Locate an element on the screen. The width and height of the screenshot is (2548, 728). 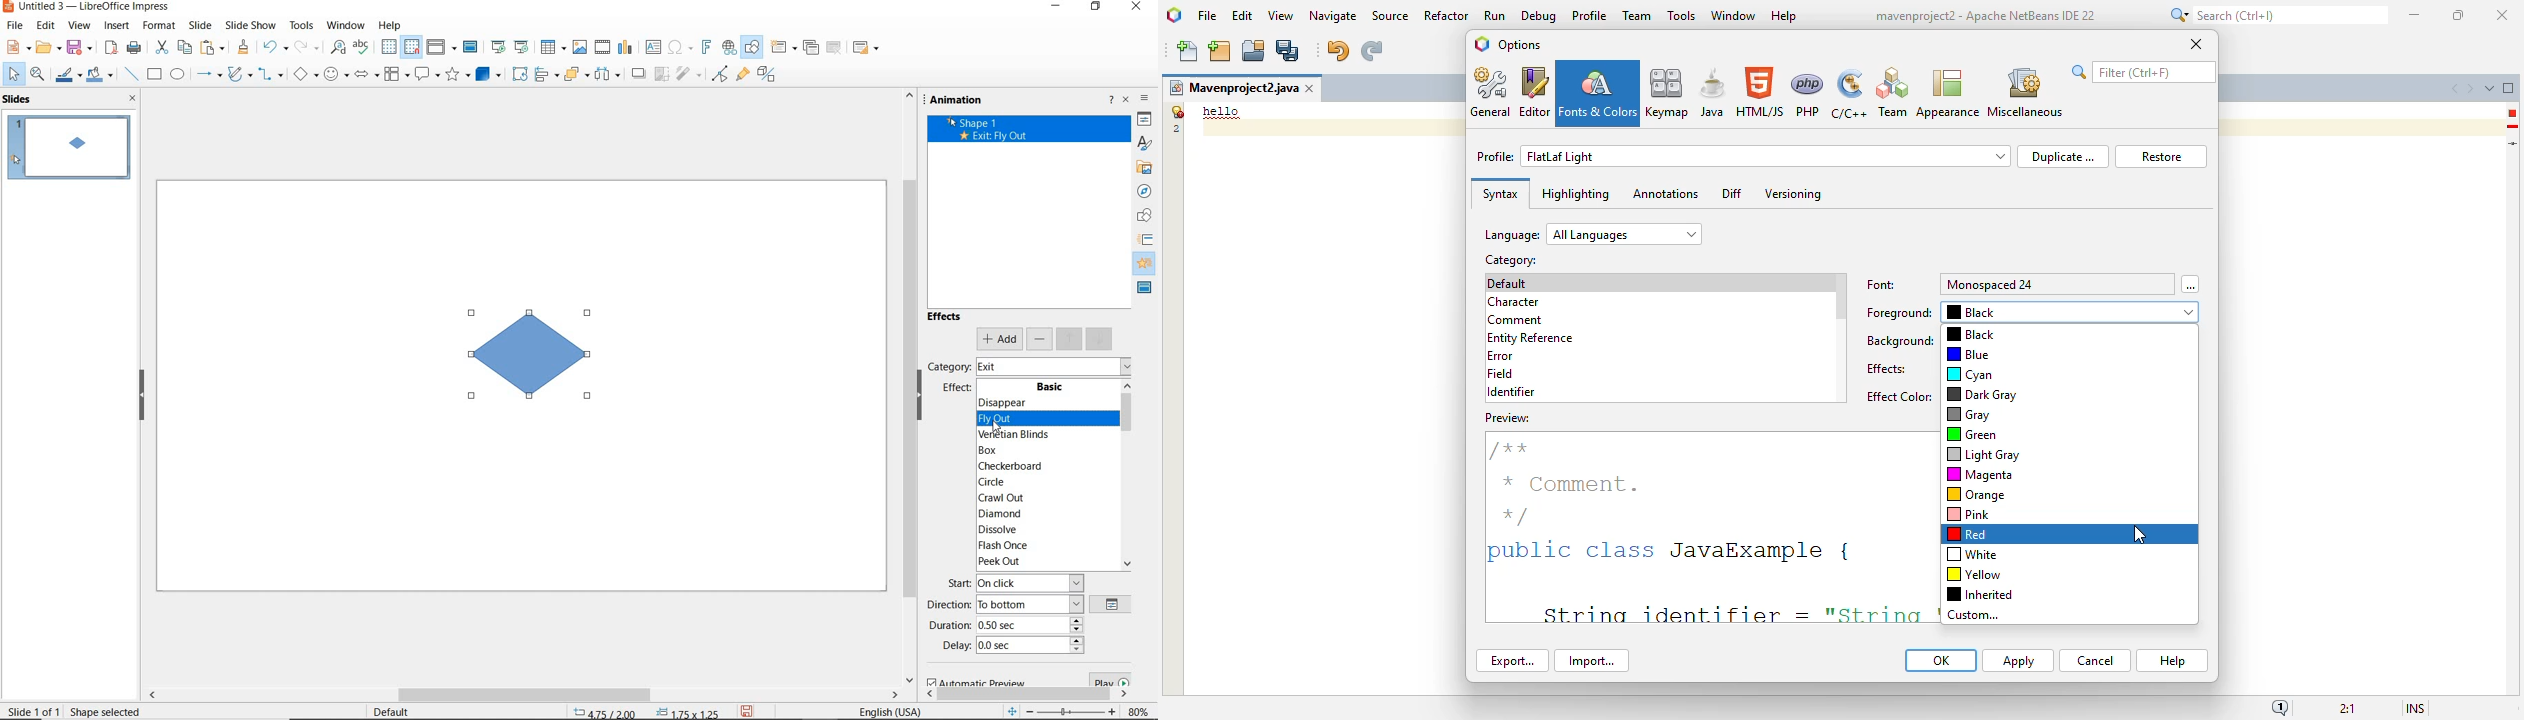
logo is located at coordinates (1175, 15).